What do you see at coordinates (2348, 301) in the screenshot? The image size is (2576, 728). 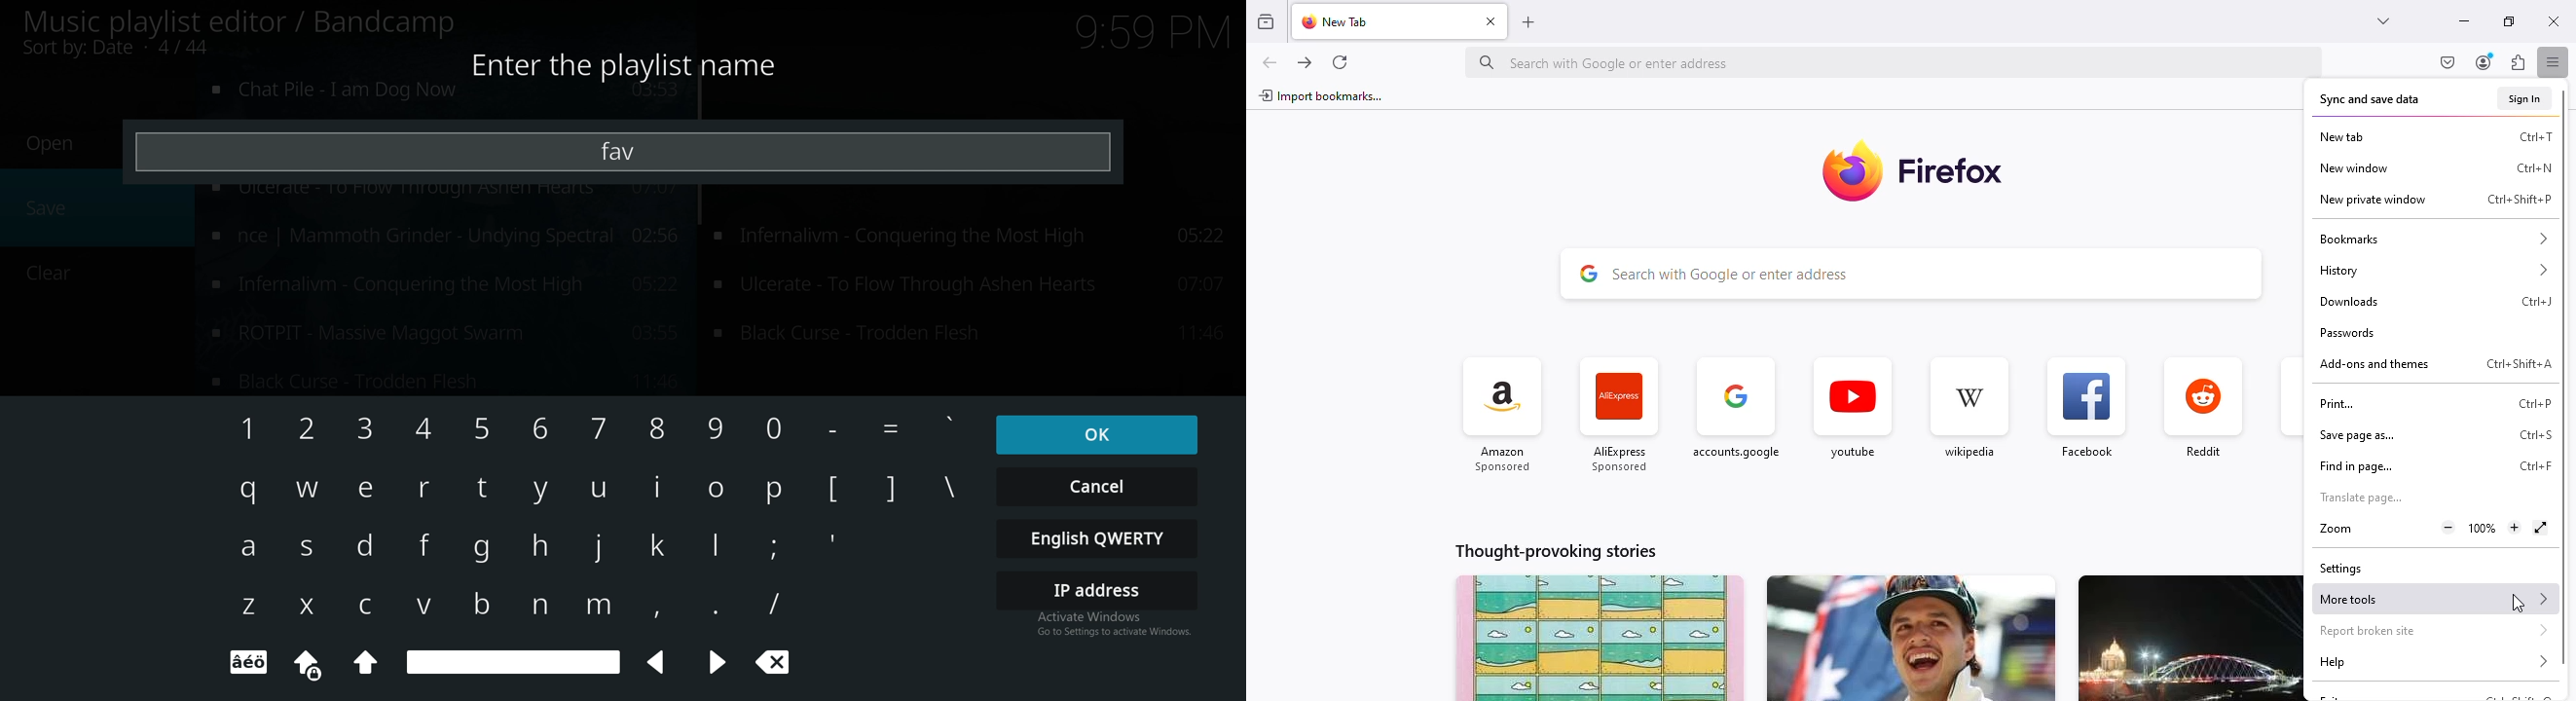 I see `downloads` at bounding box center [2348, 301].